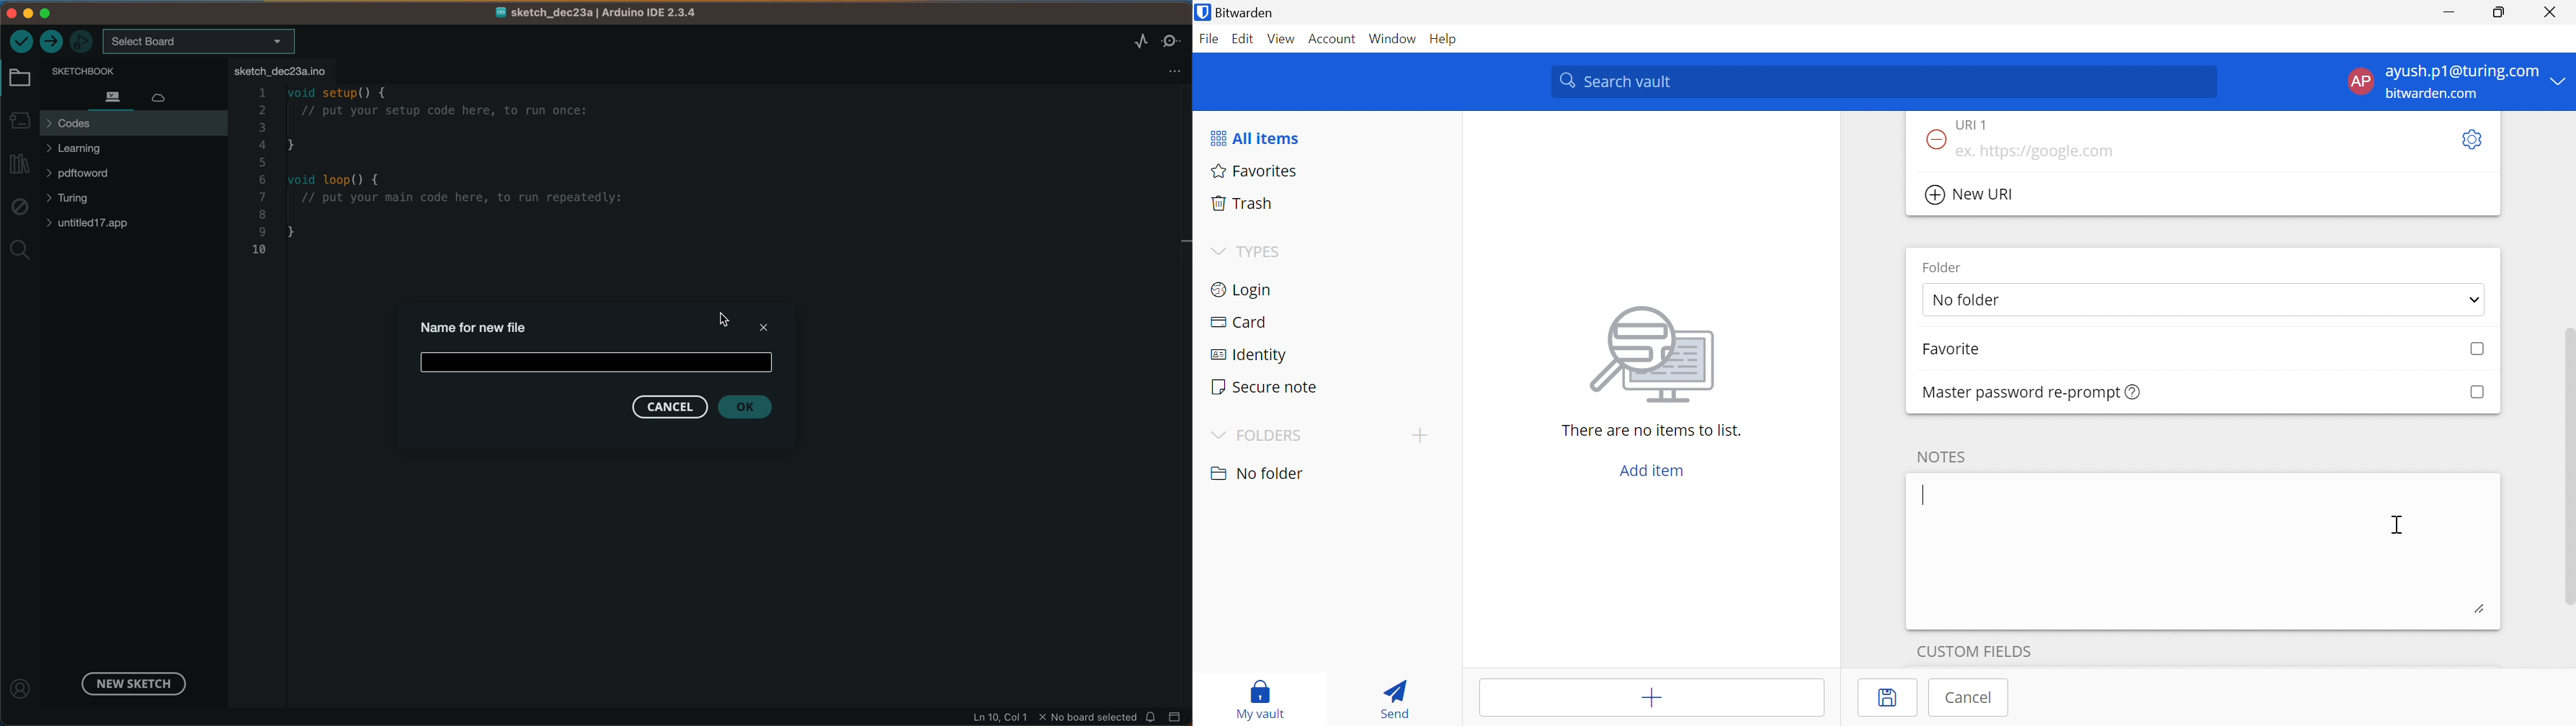 This screenshot has height=728, width=2576. I want to click on Login, so click(1243, 288).